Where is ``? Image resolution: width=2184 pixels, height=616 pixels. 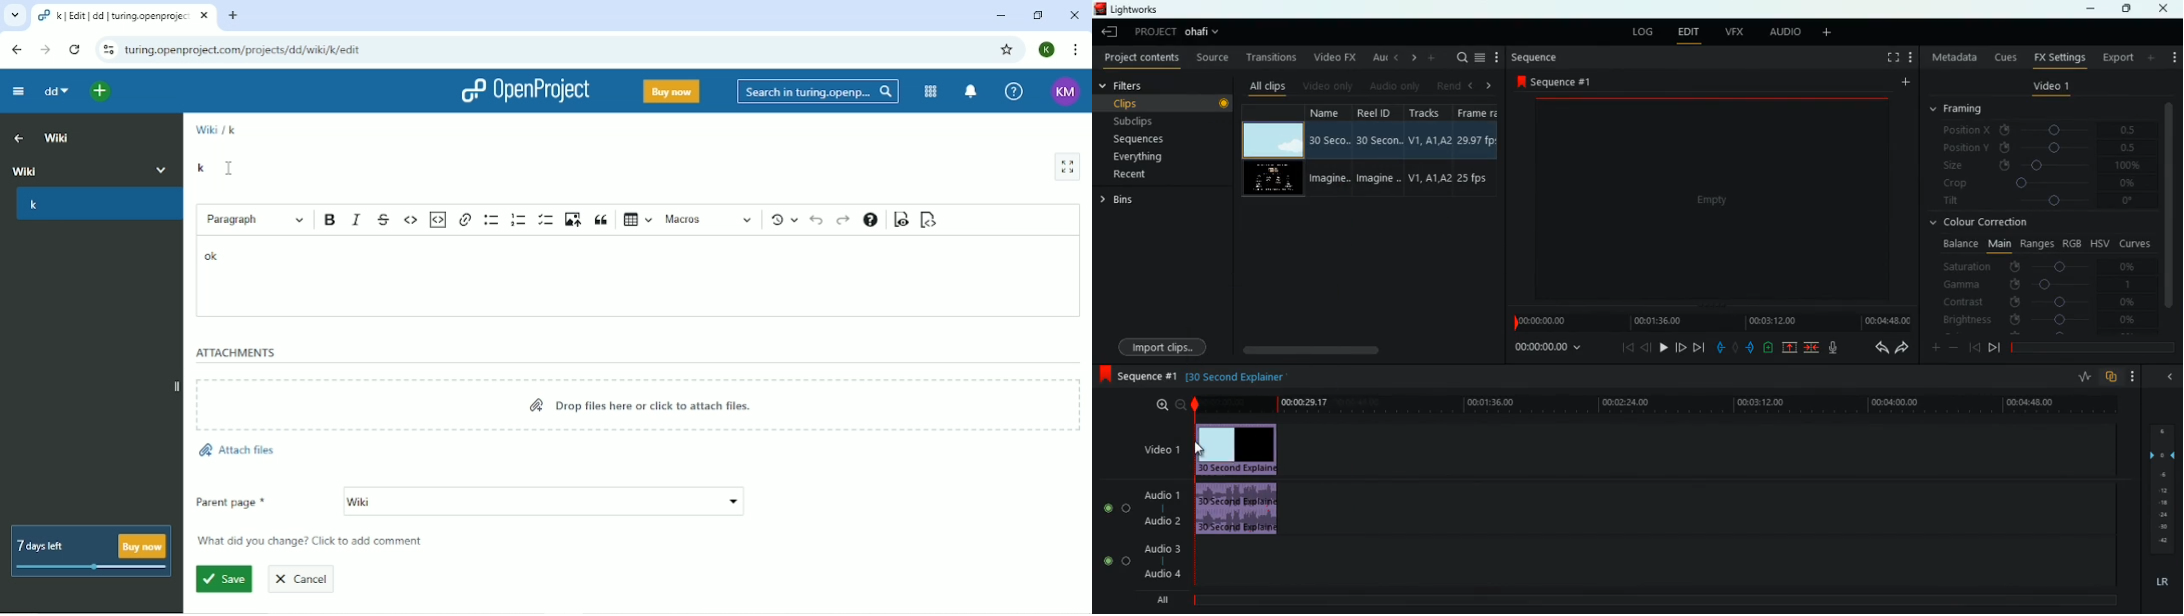
 is located at coordinates (2163, 528).